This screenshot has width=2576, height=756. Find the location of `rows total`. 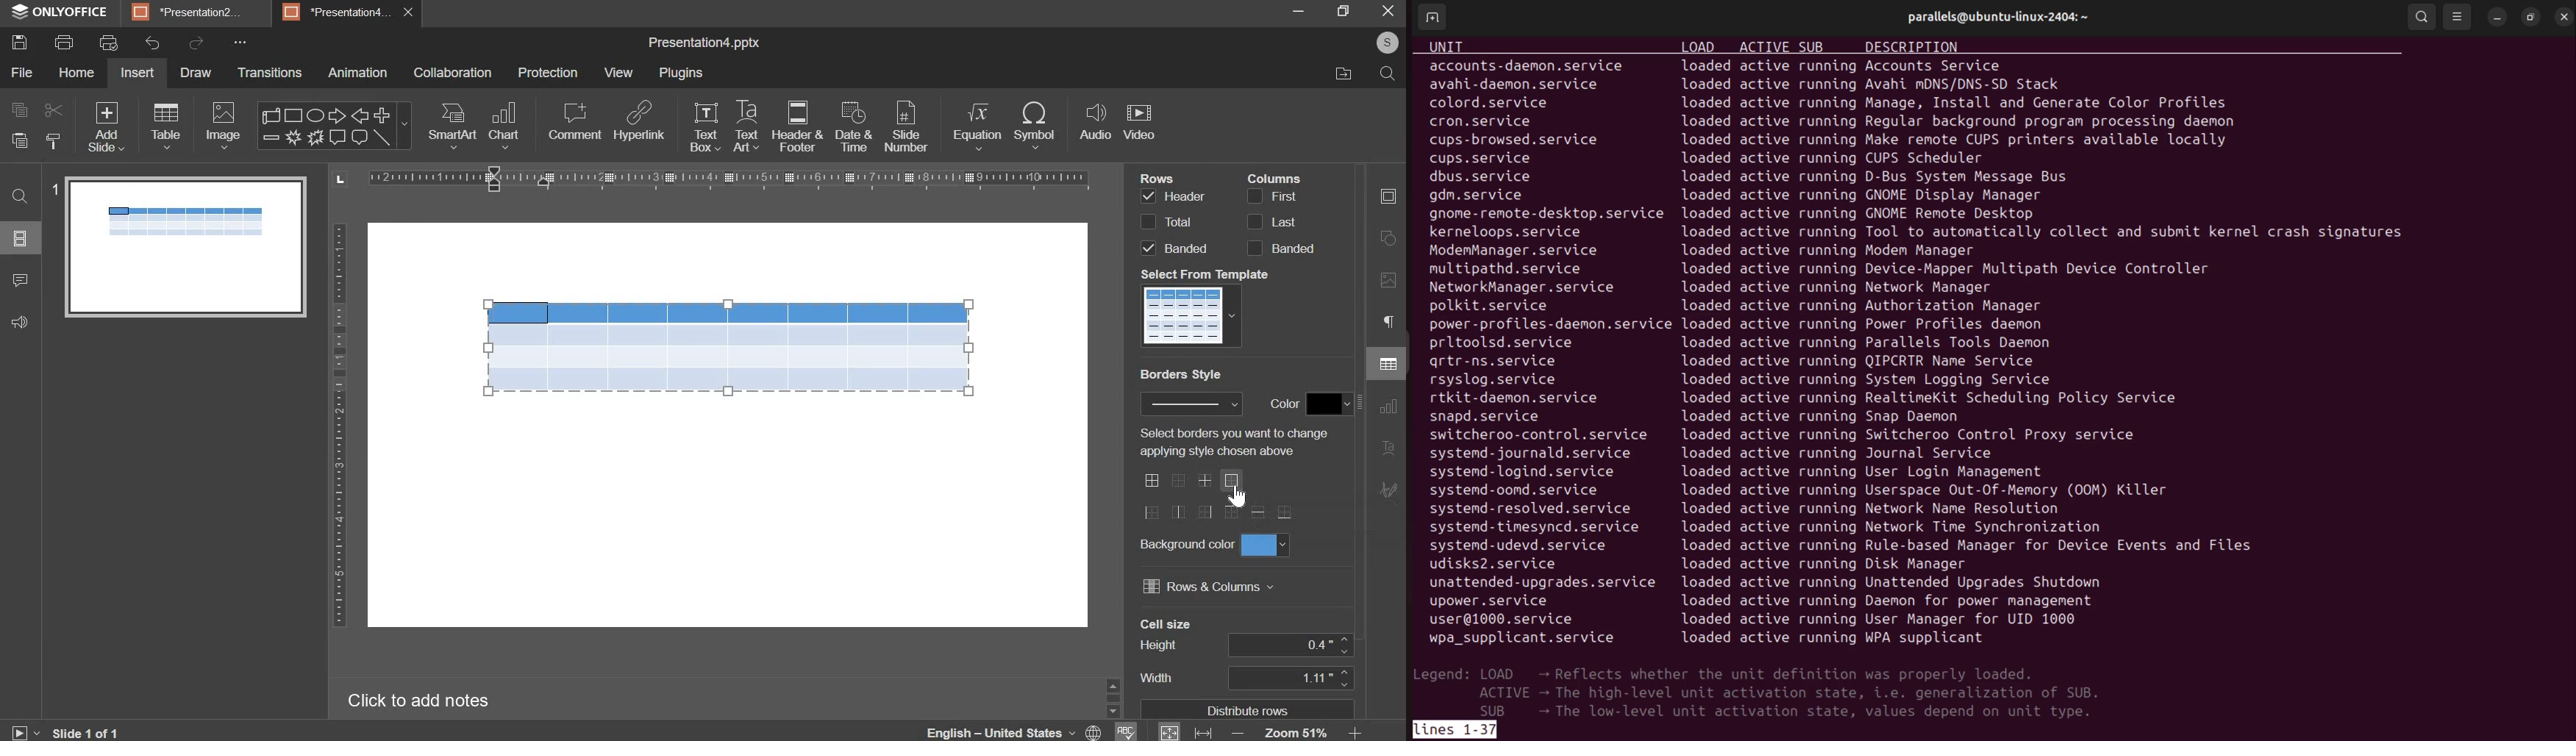

rows total is located at coordinates (1170, 222).